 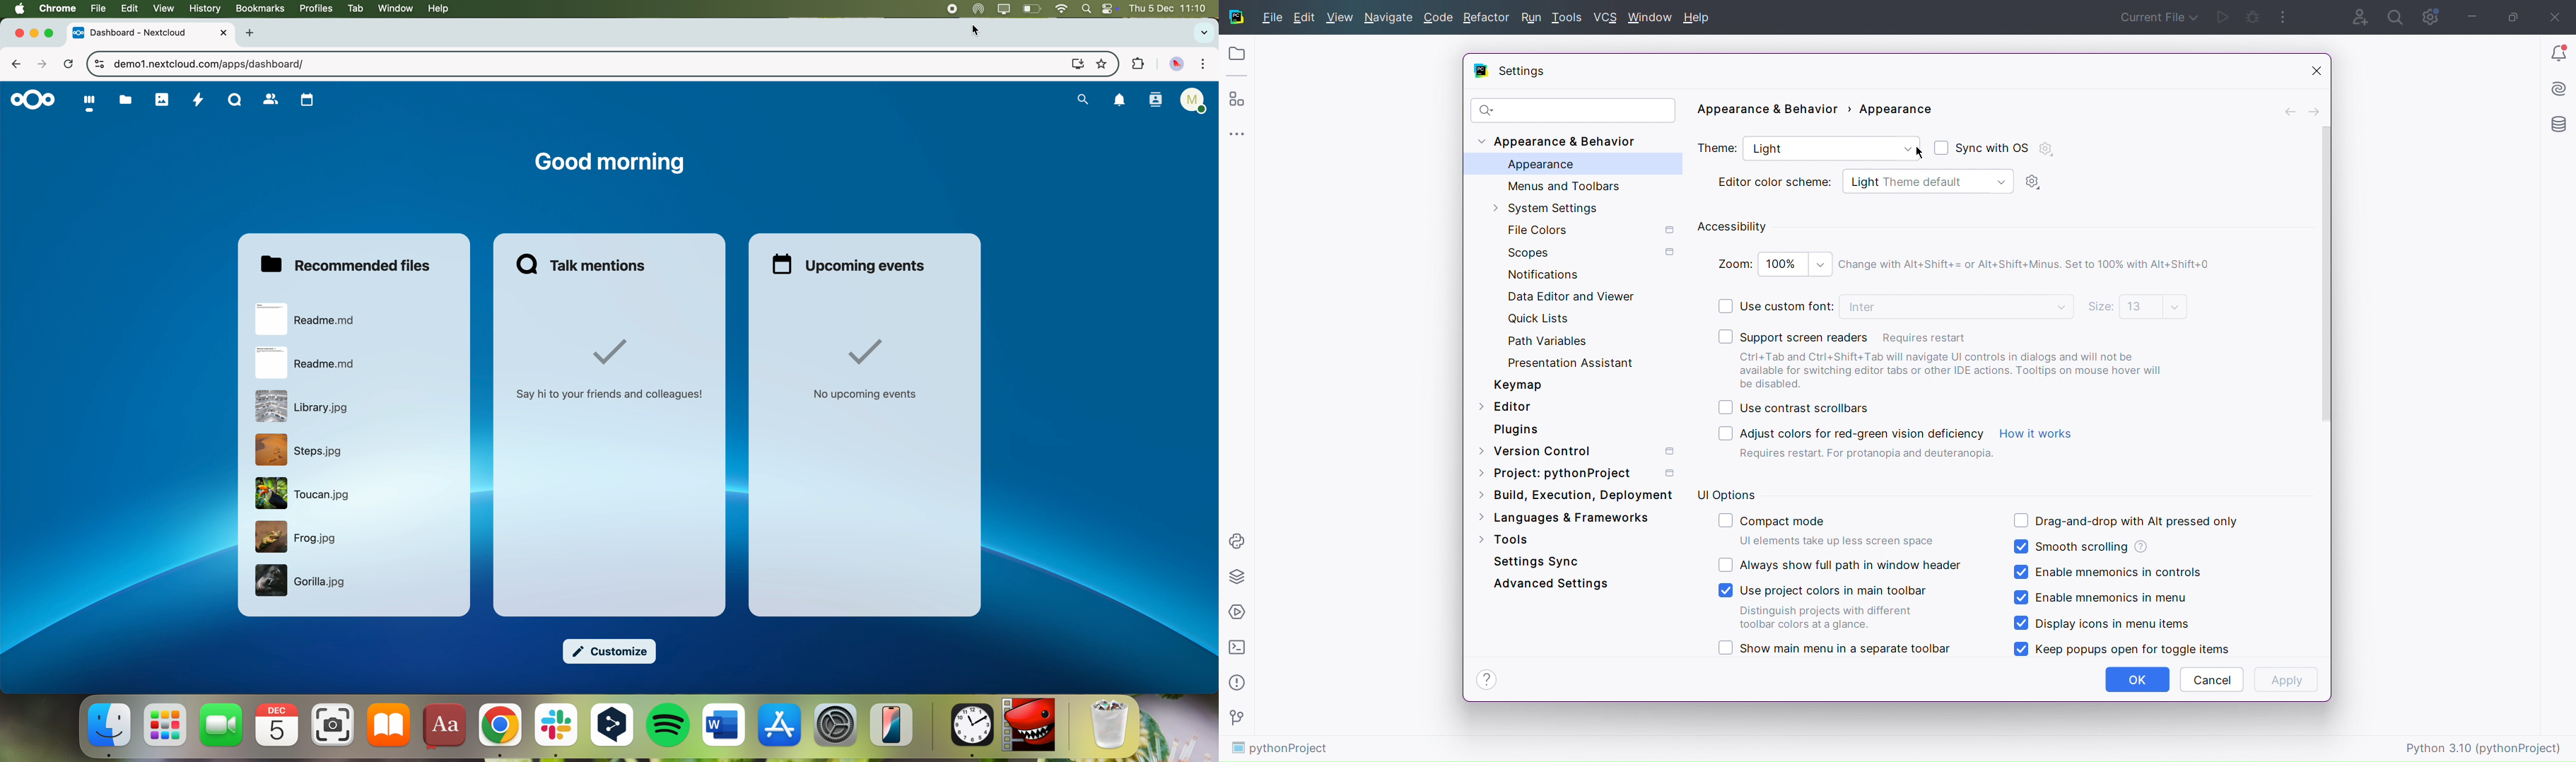 What do you see at coordinates (334, 725) in the screenshot?
I see `camera` at bounding box center [334, 725].